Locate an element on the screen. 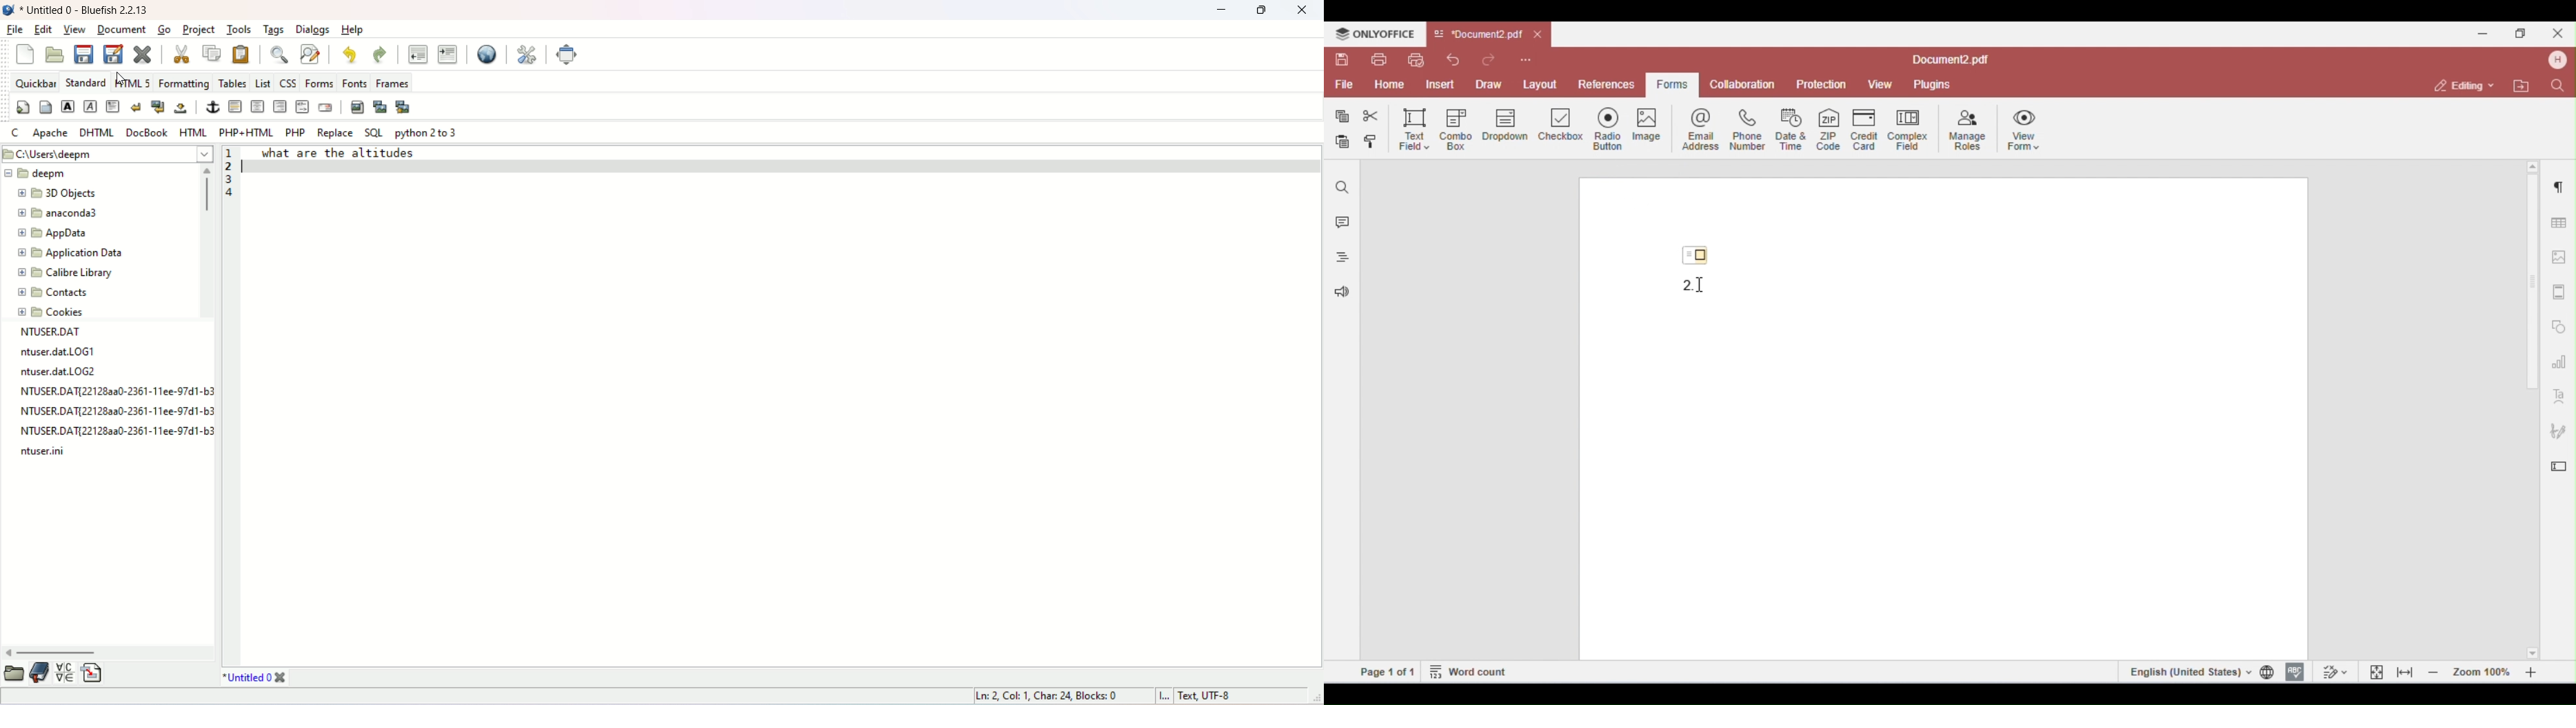 The width and height of the screenshot is (2576, 728). python 2 to 3 is located at coordinates (427, 133).